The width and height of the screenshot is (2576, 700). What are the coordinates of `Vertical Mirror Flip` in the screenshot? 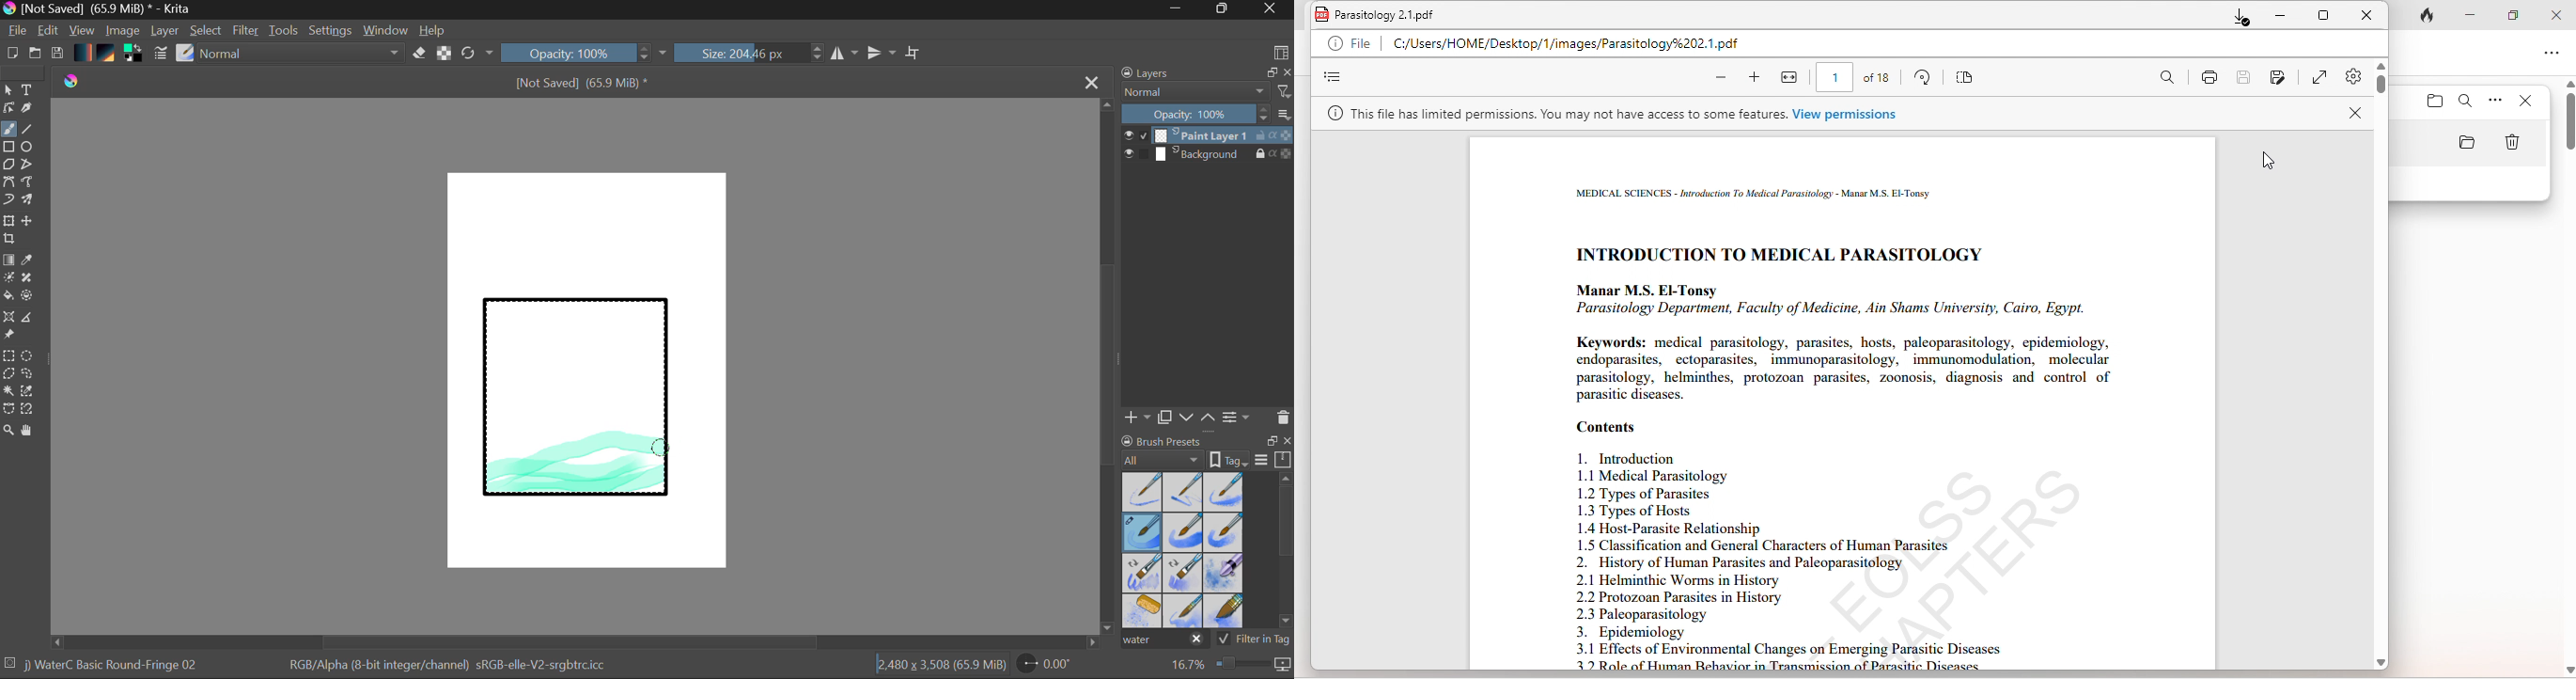 It's located at (844, 53).